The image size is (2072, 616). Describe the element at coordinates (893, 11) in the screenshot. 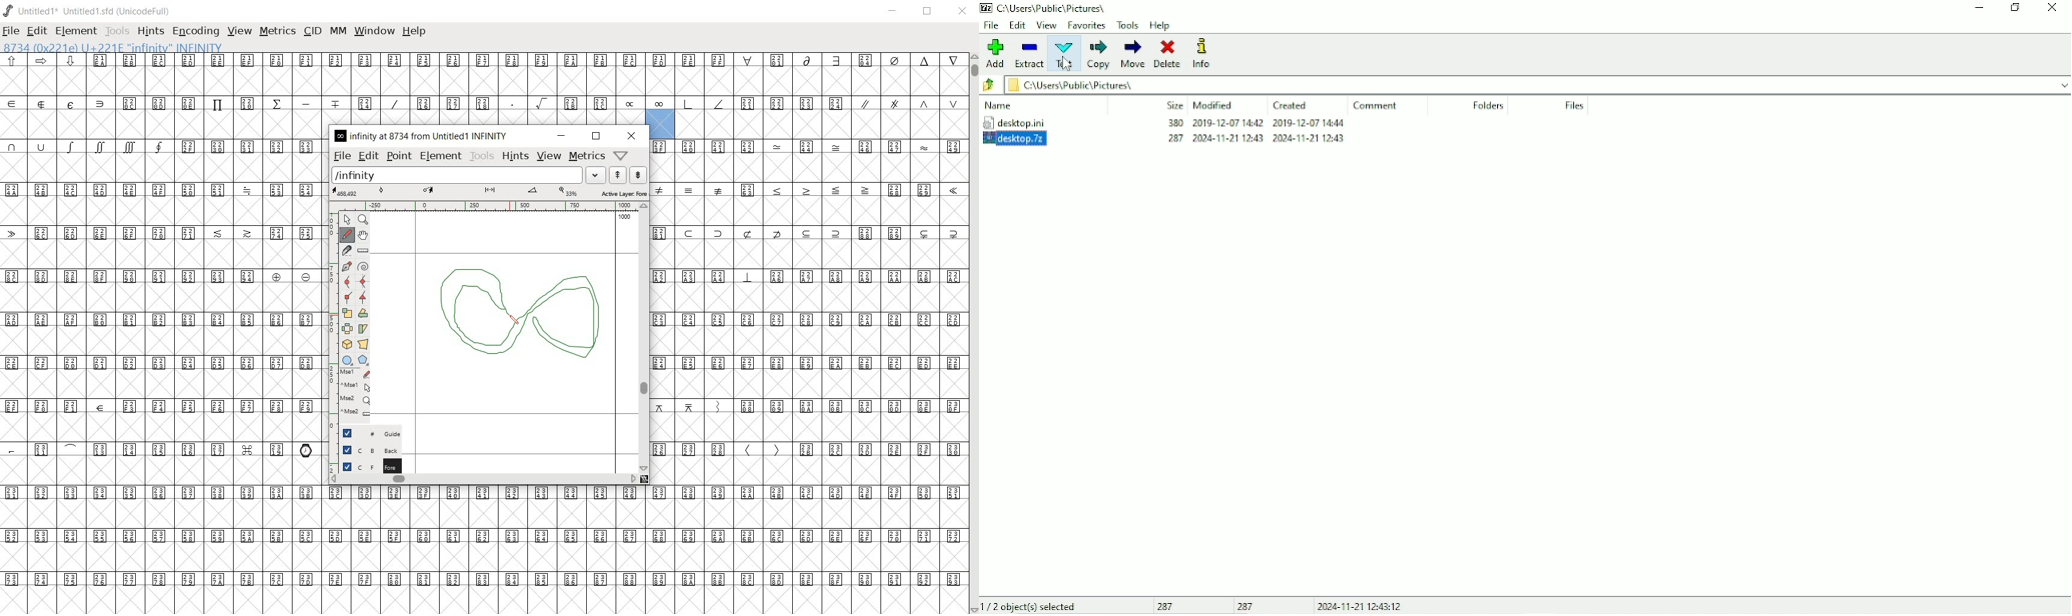

I see `minimize` at that location.